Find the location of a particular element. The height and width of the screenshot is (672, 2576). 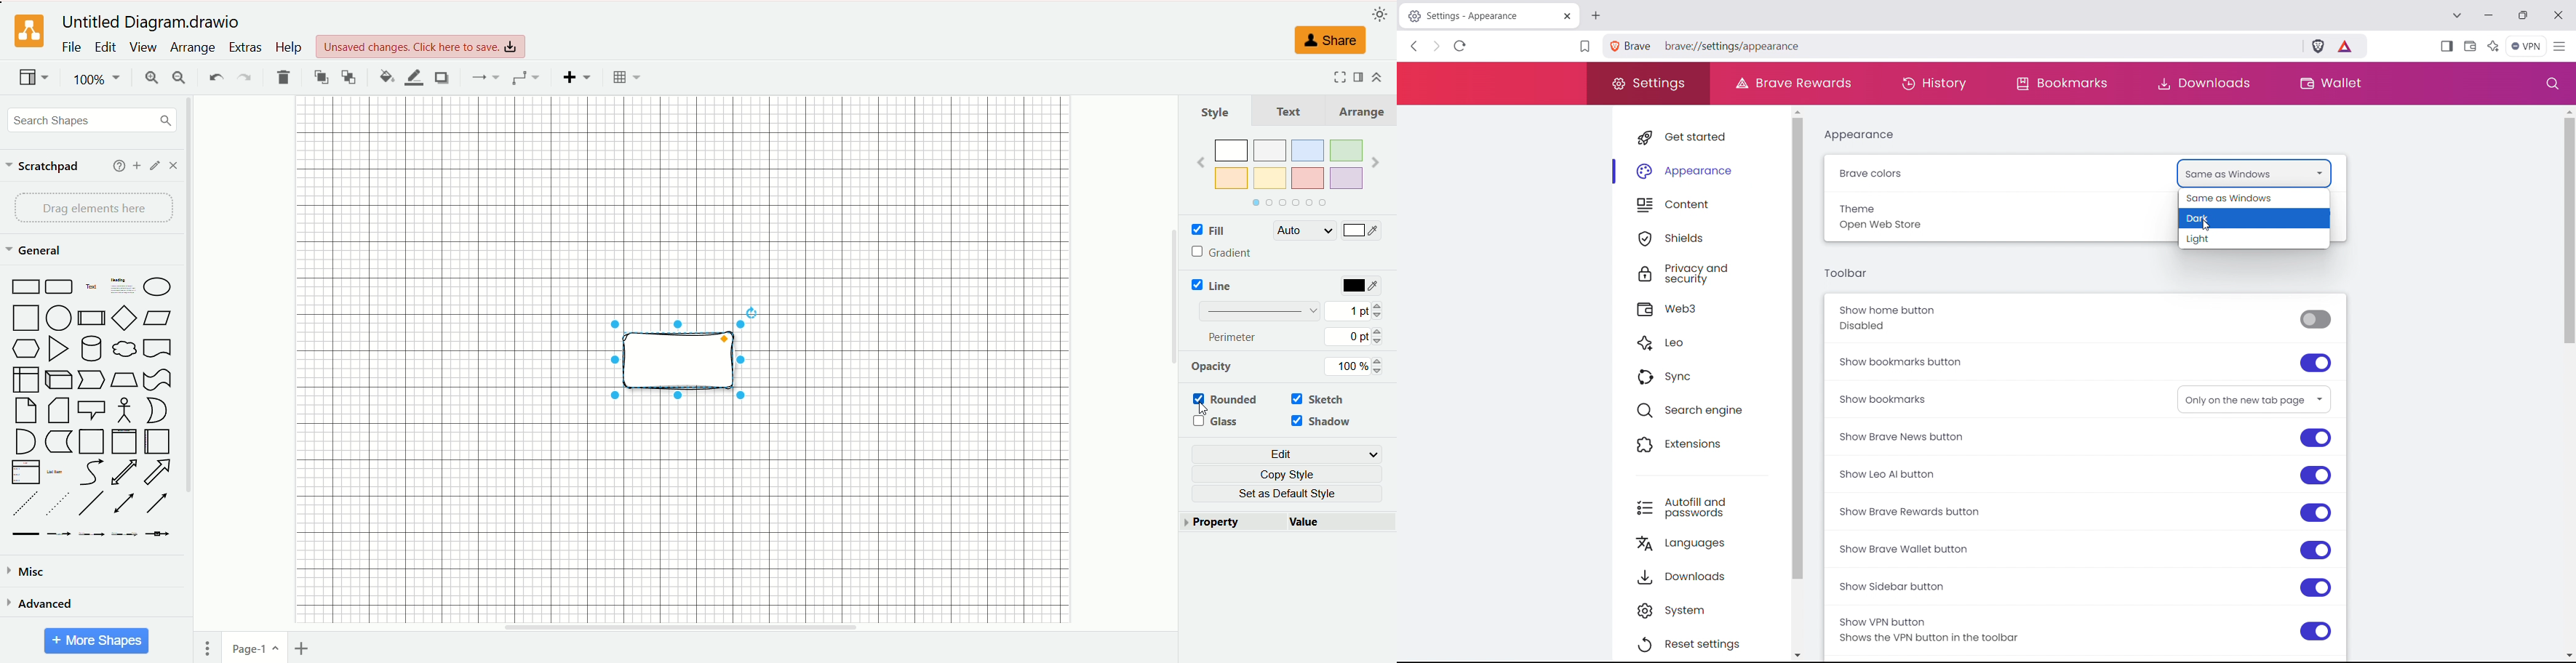

color is located at coordinates (1363, 286).